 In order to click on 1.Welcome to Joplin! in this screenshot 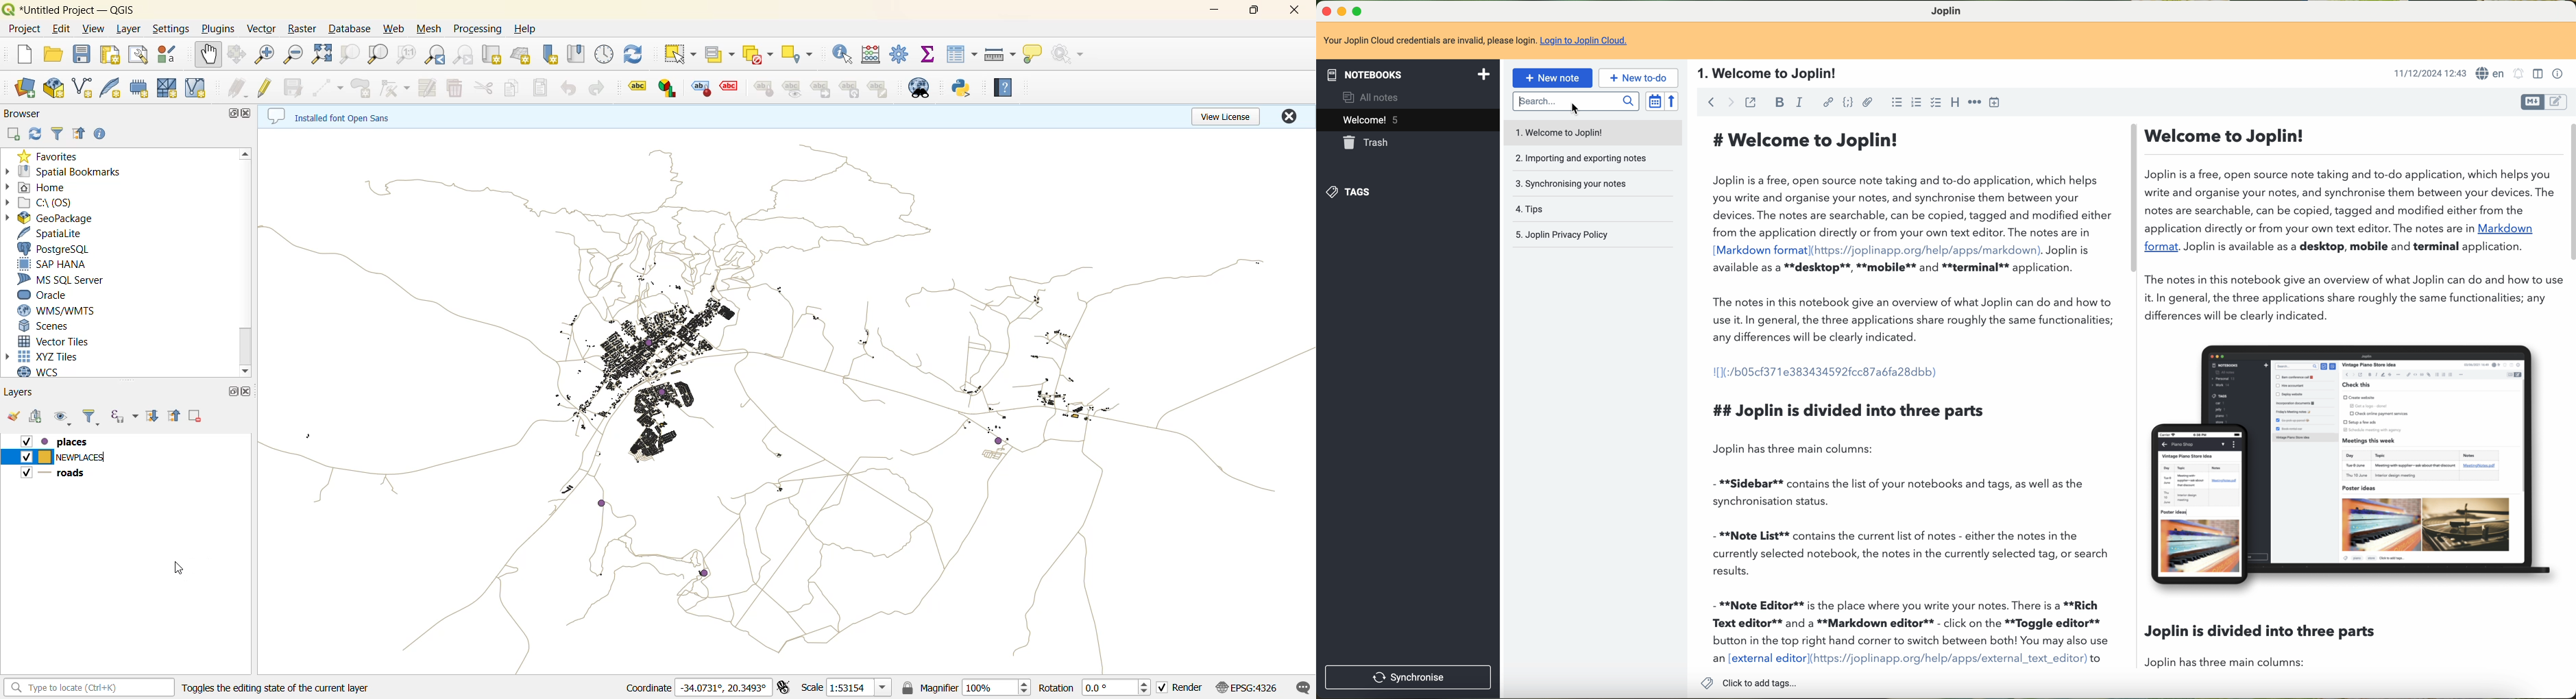, I will do `click(1764, 74)`.